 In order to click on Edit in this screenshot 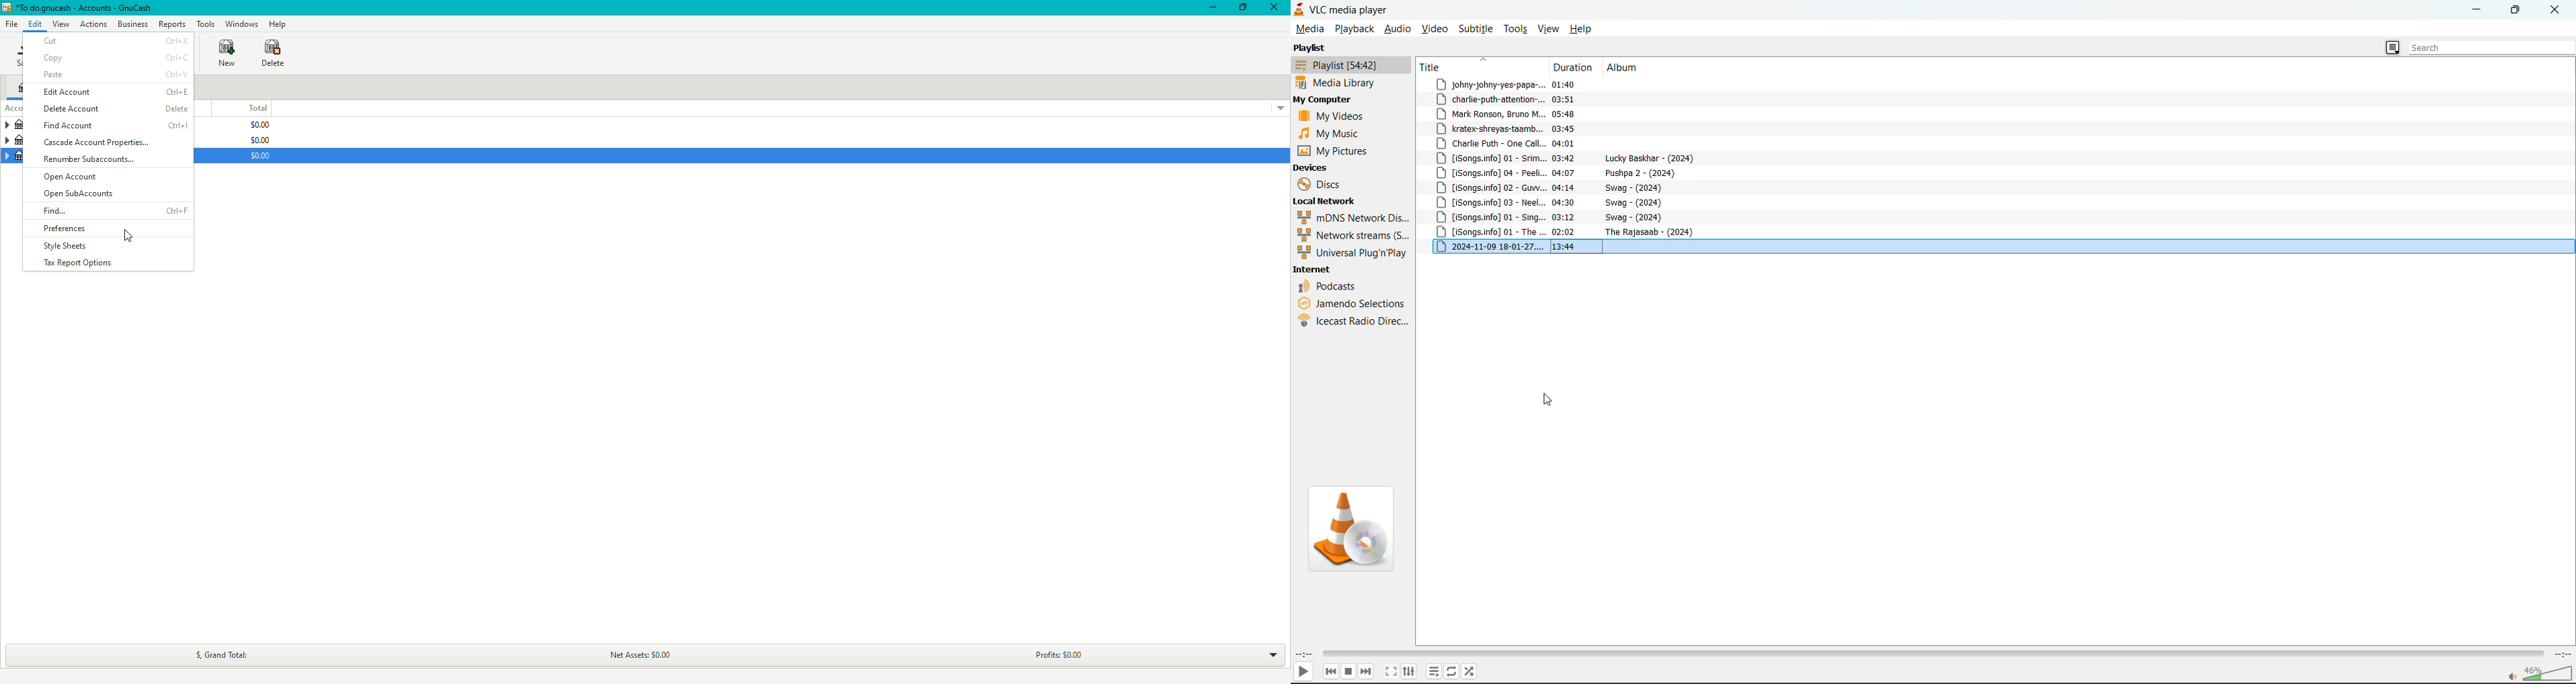, I will do `click(34, 24)`.